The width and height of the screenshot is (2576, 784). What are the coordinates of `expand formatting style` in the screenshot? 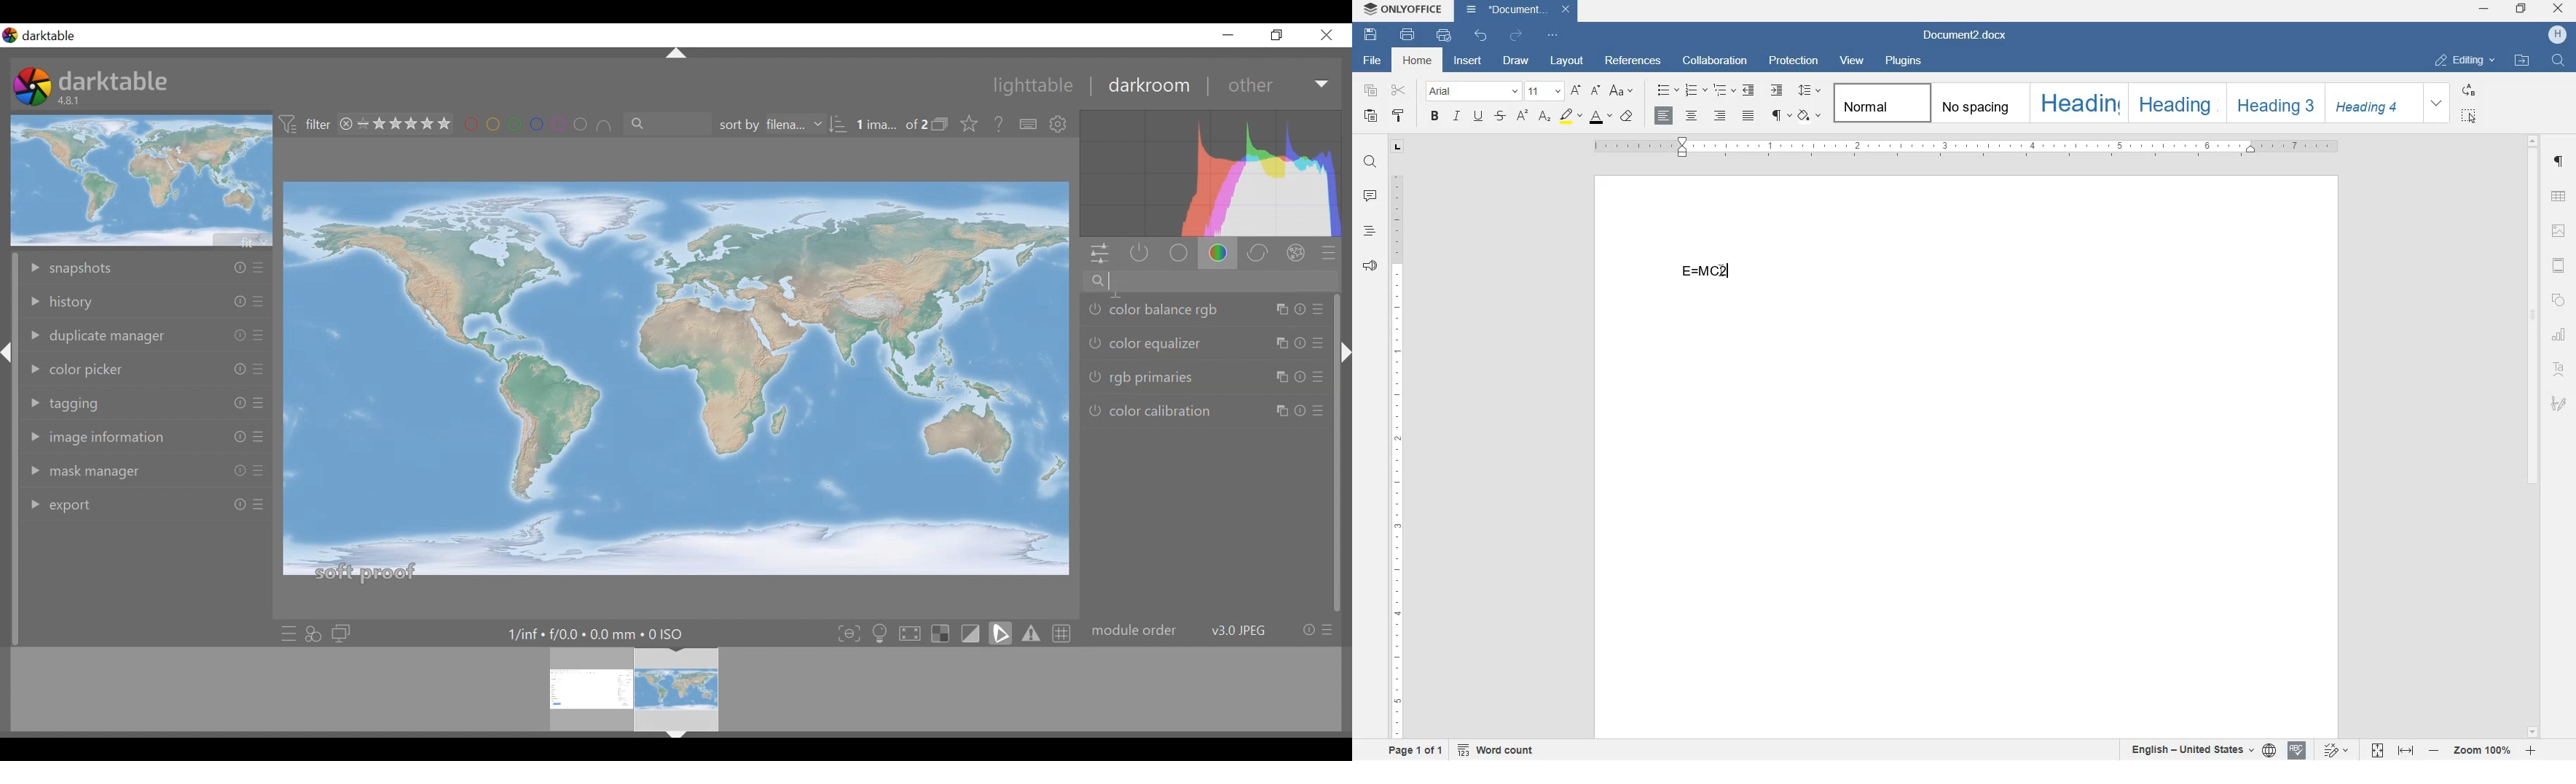 It's located at (2437, 103).